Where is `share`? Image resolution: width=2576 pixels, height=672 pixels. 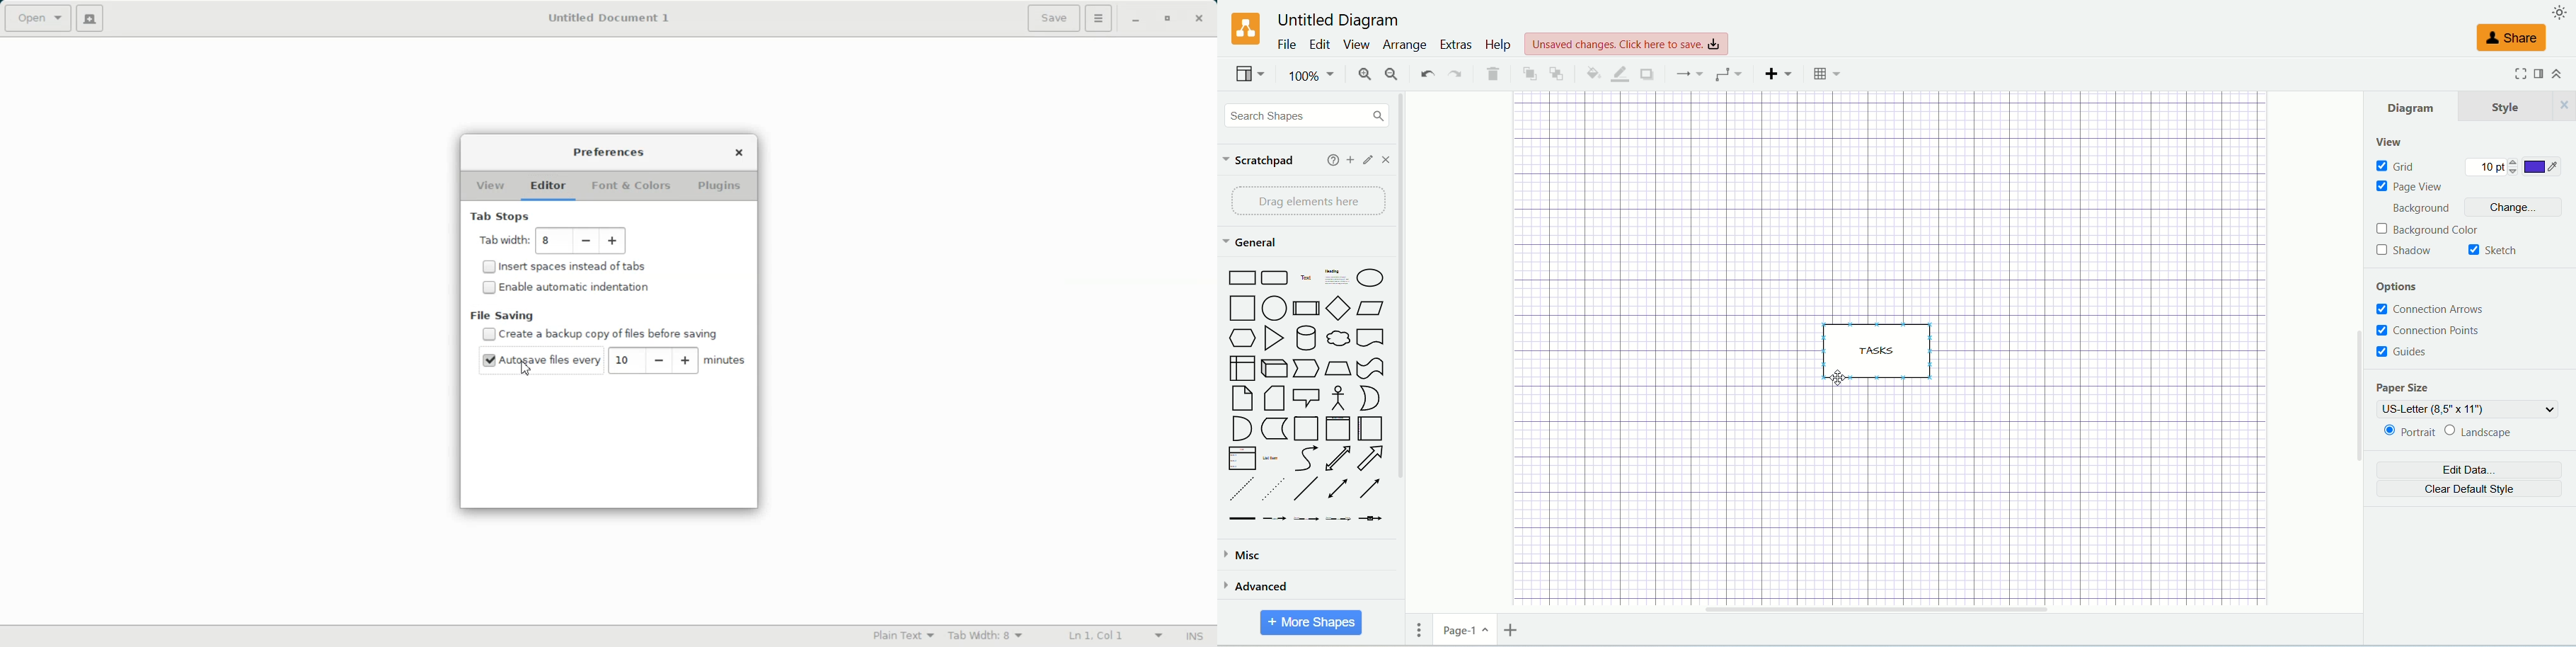
share is located at coordinates (2513, 39).